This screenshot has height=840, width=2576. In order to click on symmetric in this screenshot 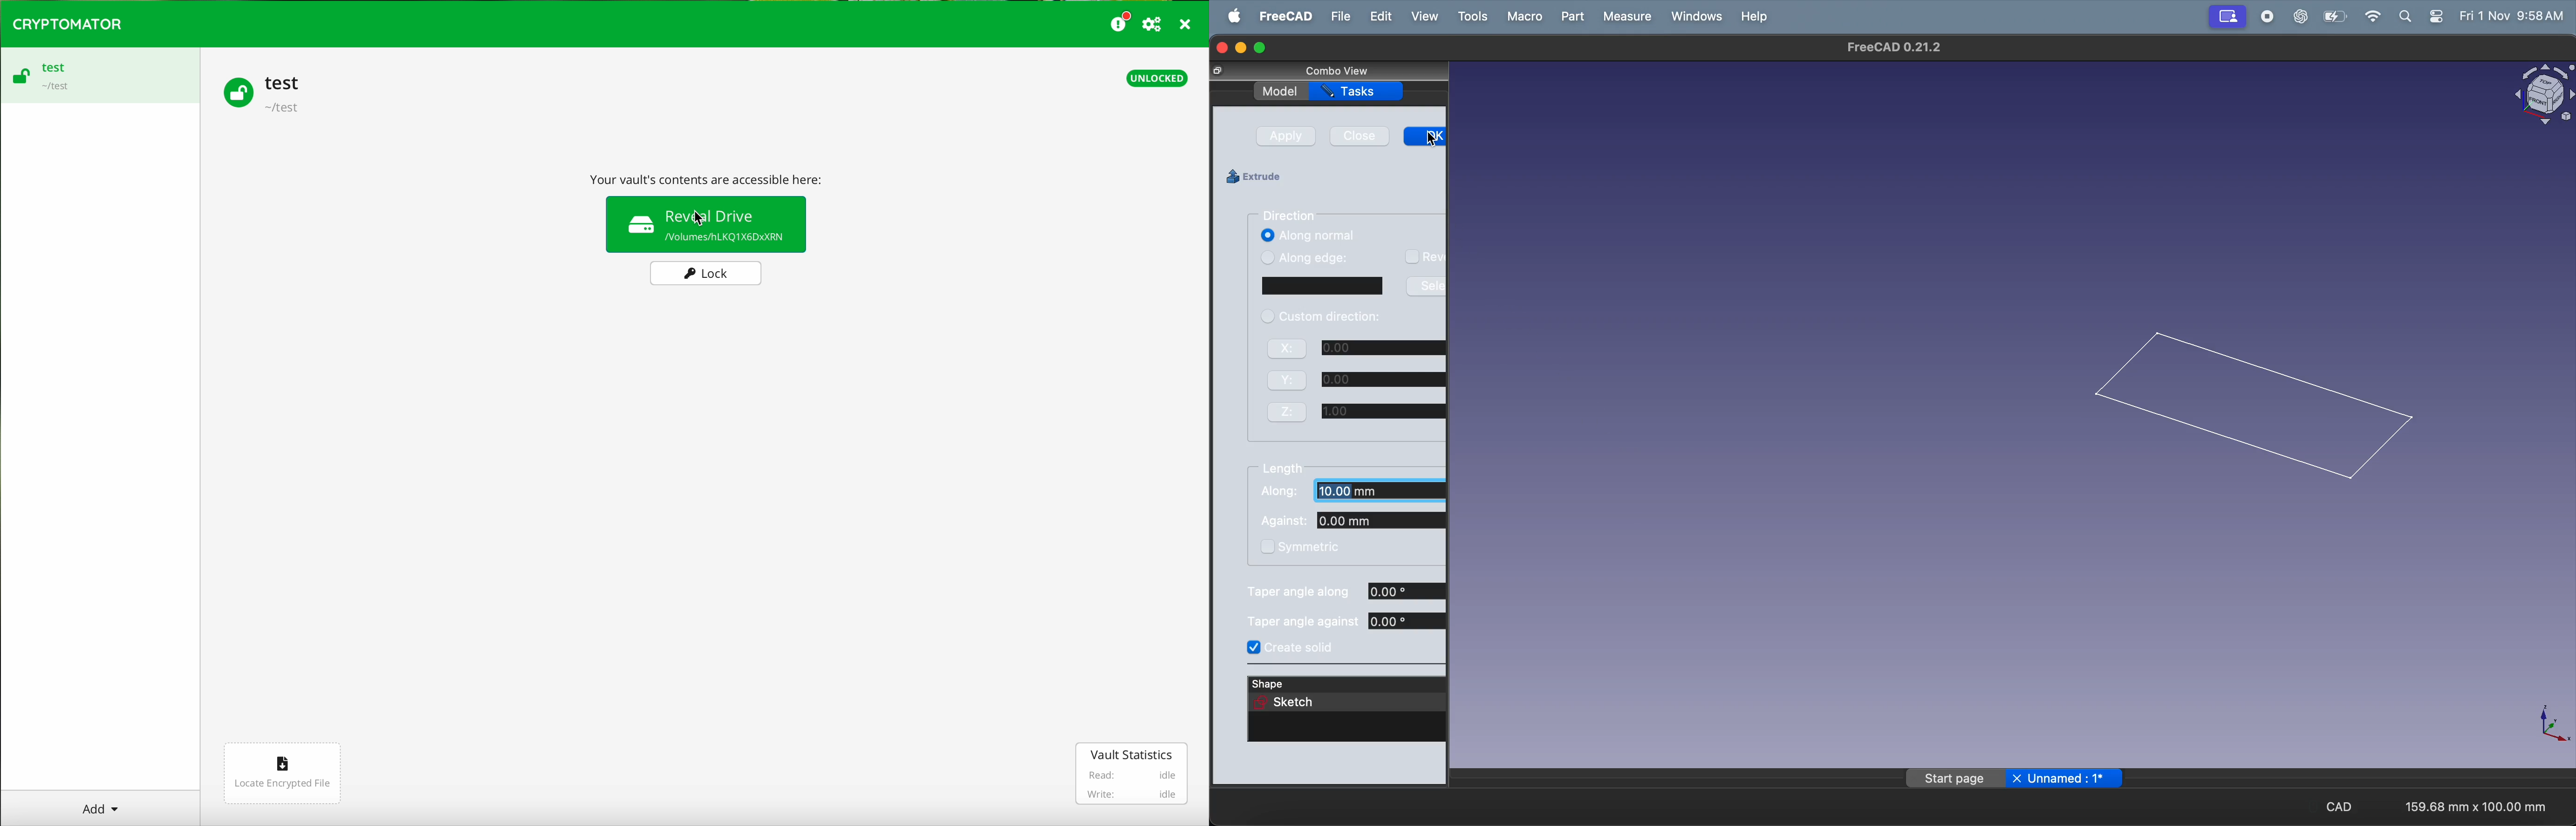, I will do `click(1309, 548)`.